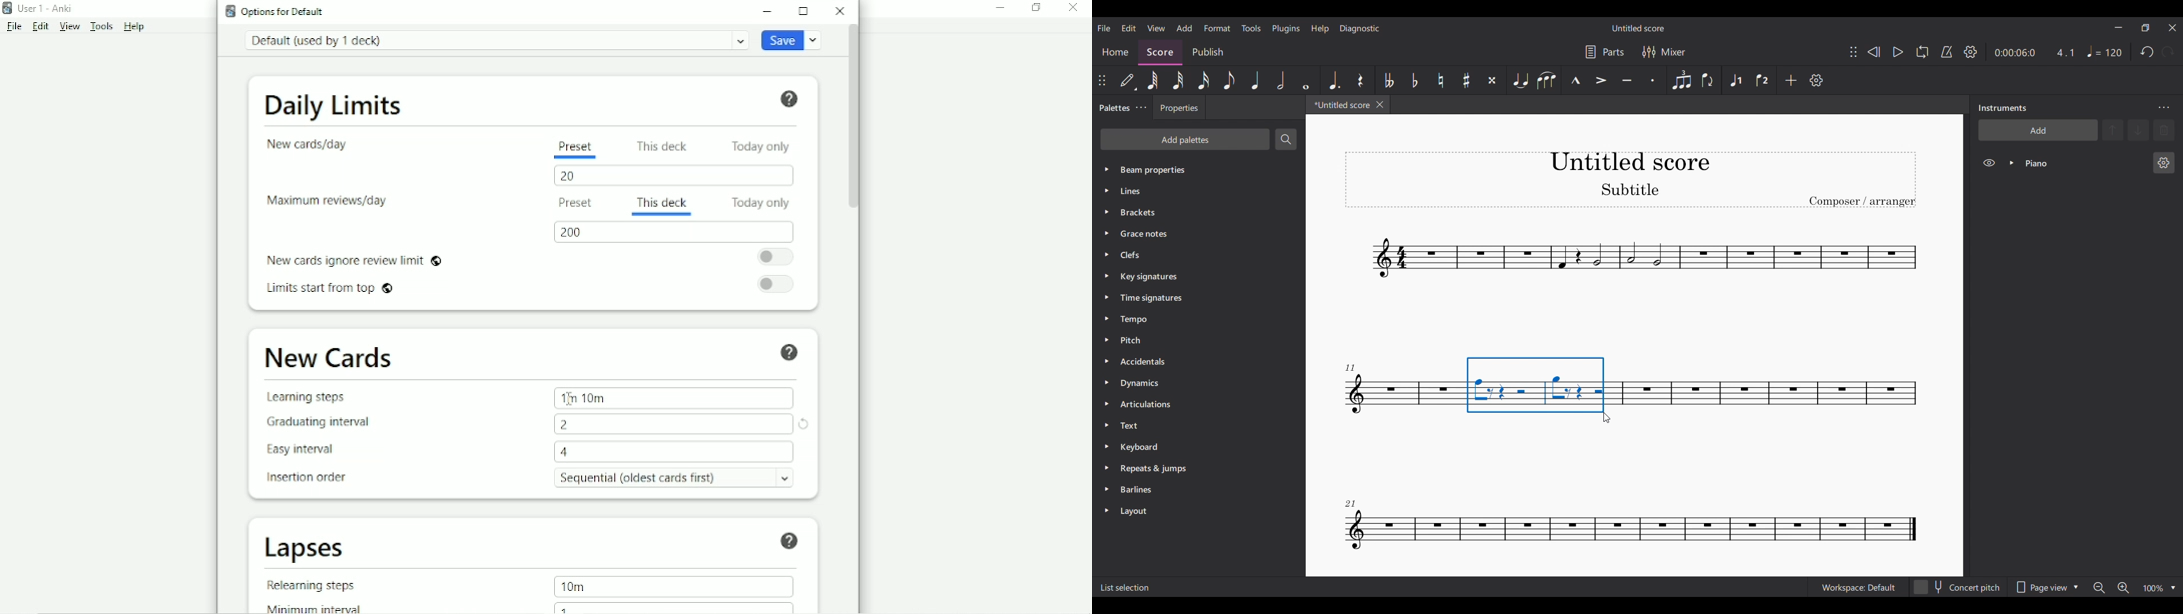 The image size is (2184, 616). I want to click on Options for Default, so click(275, 11).